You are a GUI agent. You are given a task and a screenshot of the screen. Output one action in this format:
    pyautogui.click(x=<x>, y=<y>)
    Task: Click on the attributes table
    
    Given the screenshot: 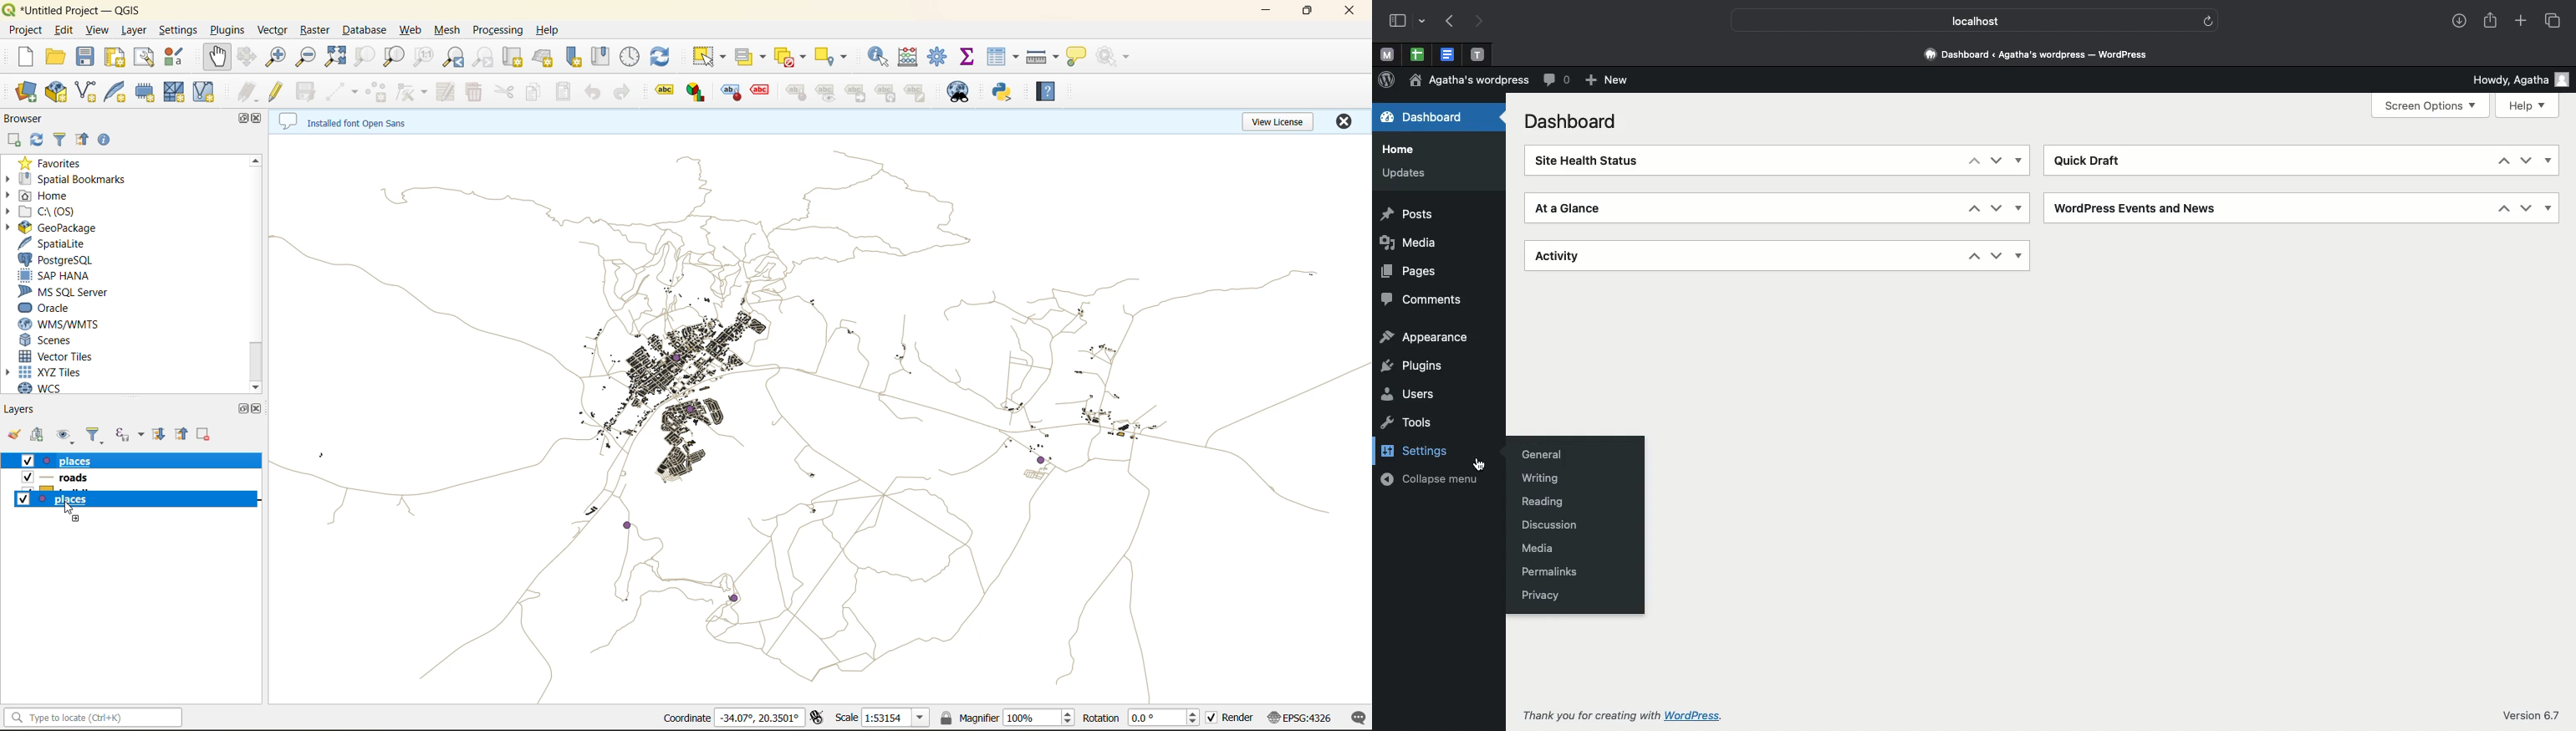 What is the action you would take?
    pyautogui.click(x=1005, y=61)
    